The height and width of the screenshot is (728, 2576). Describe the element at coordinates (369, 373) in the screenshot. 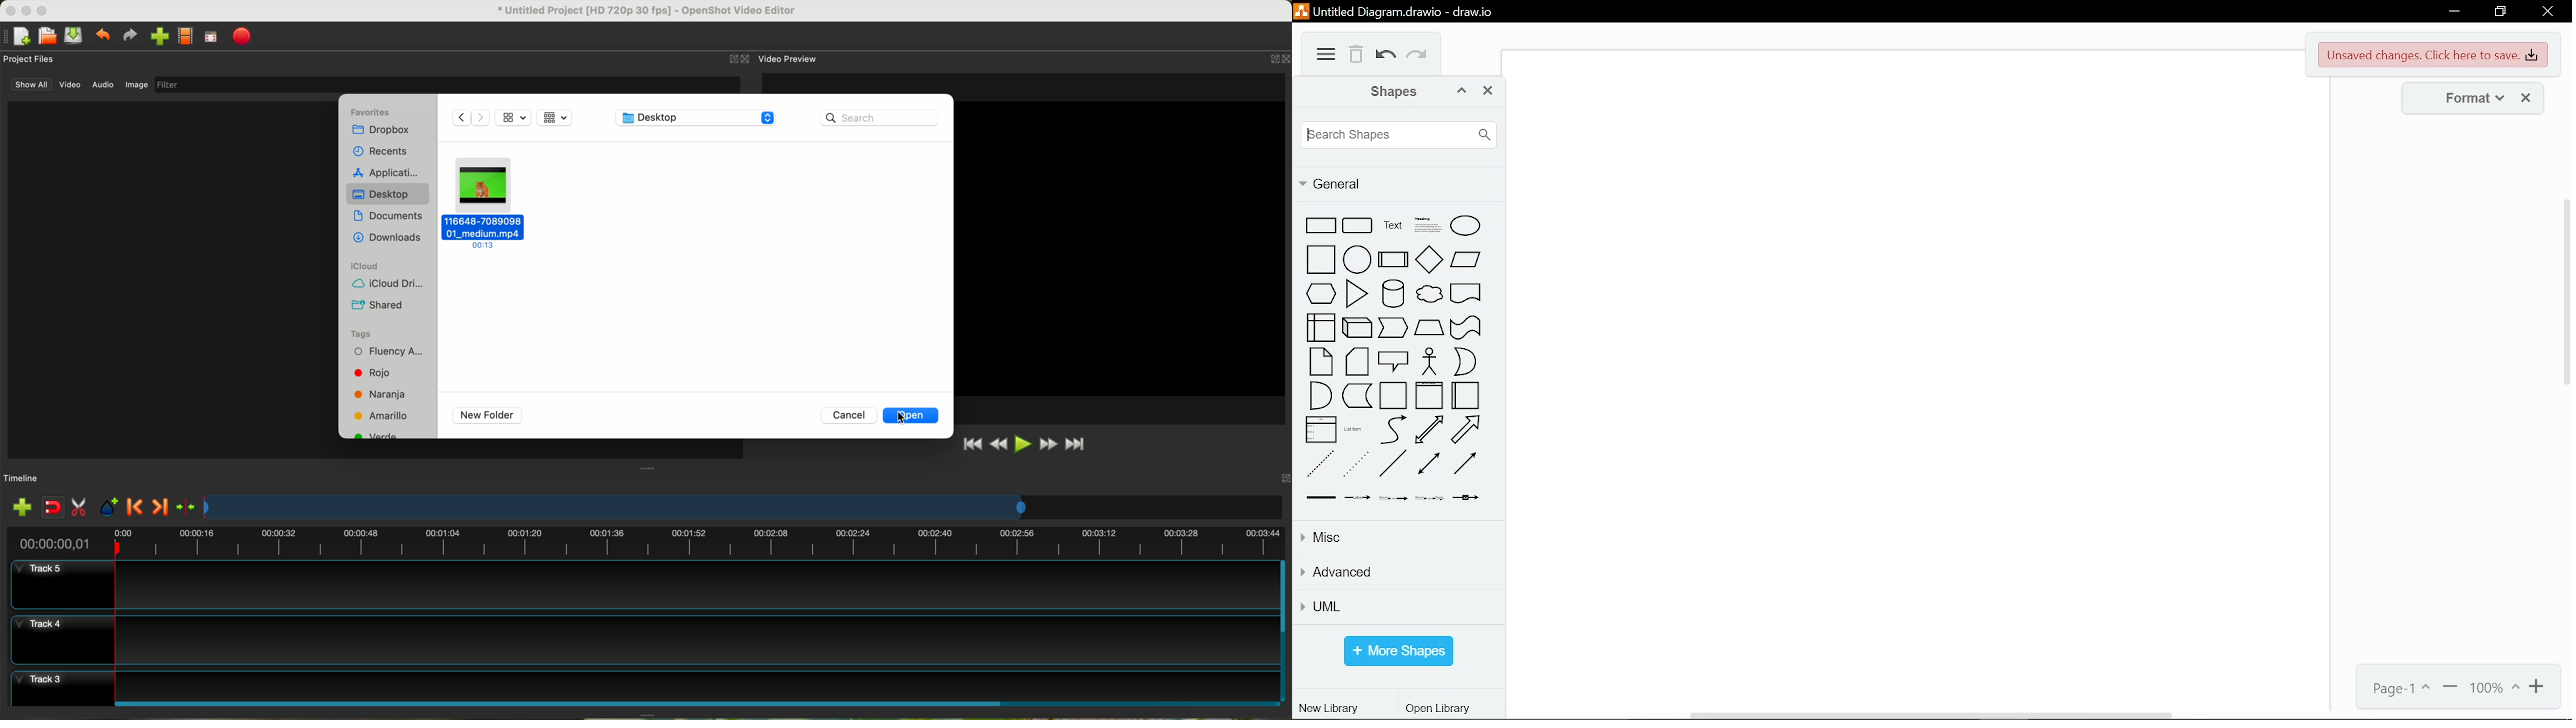

I see `red tag` at that location.